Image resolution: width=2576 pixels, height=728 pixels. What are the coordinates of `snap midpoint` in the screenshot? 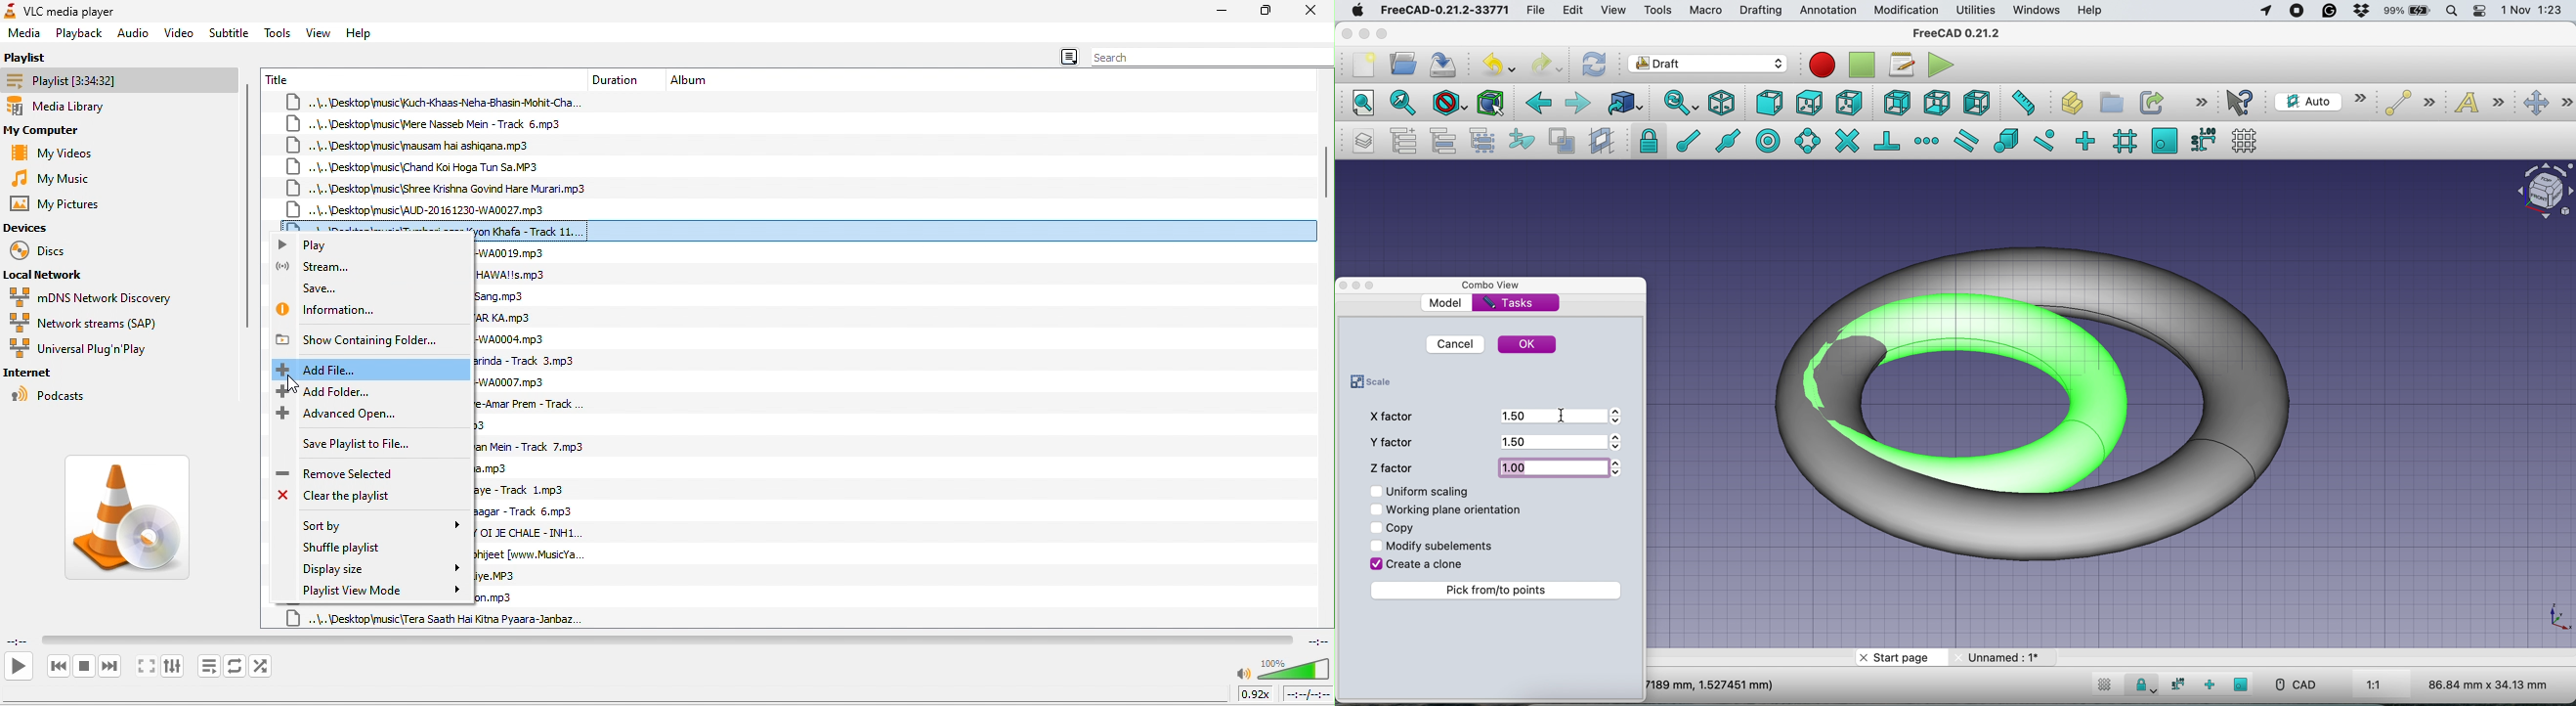 It's located at (1730, 140).